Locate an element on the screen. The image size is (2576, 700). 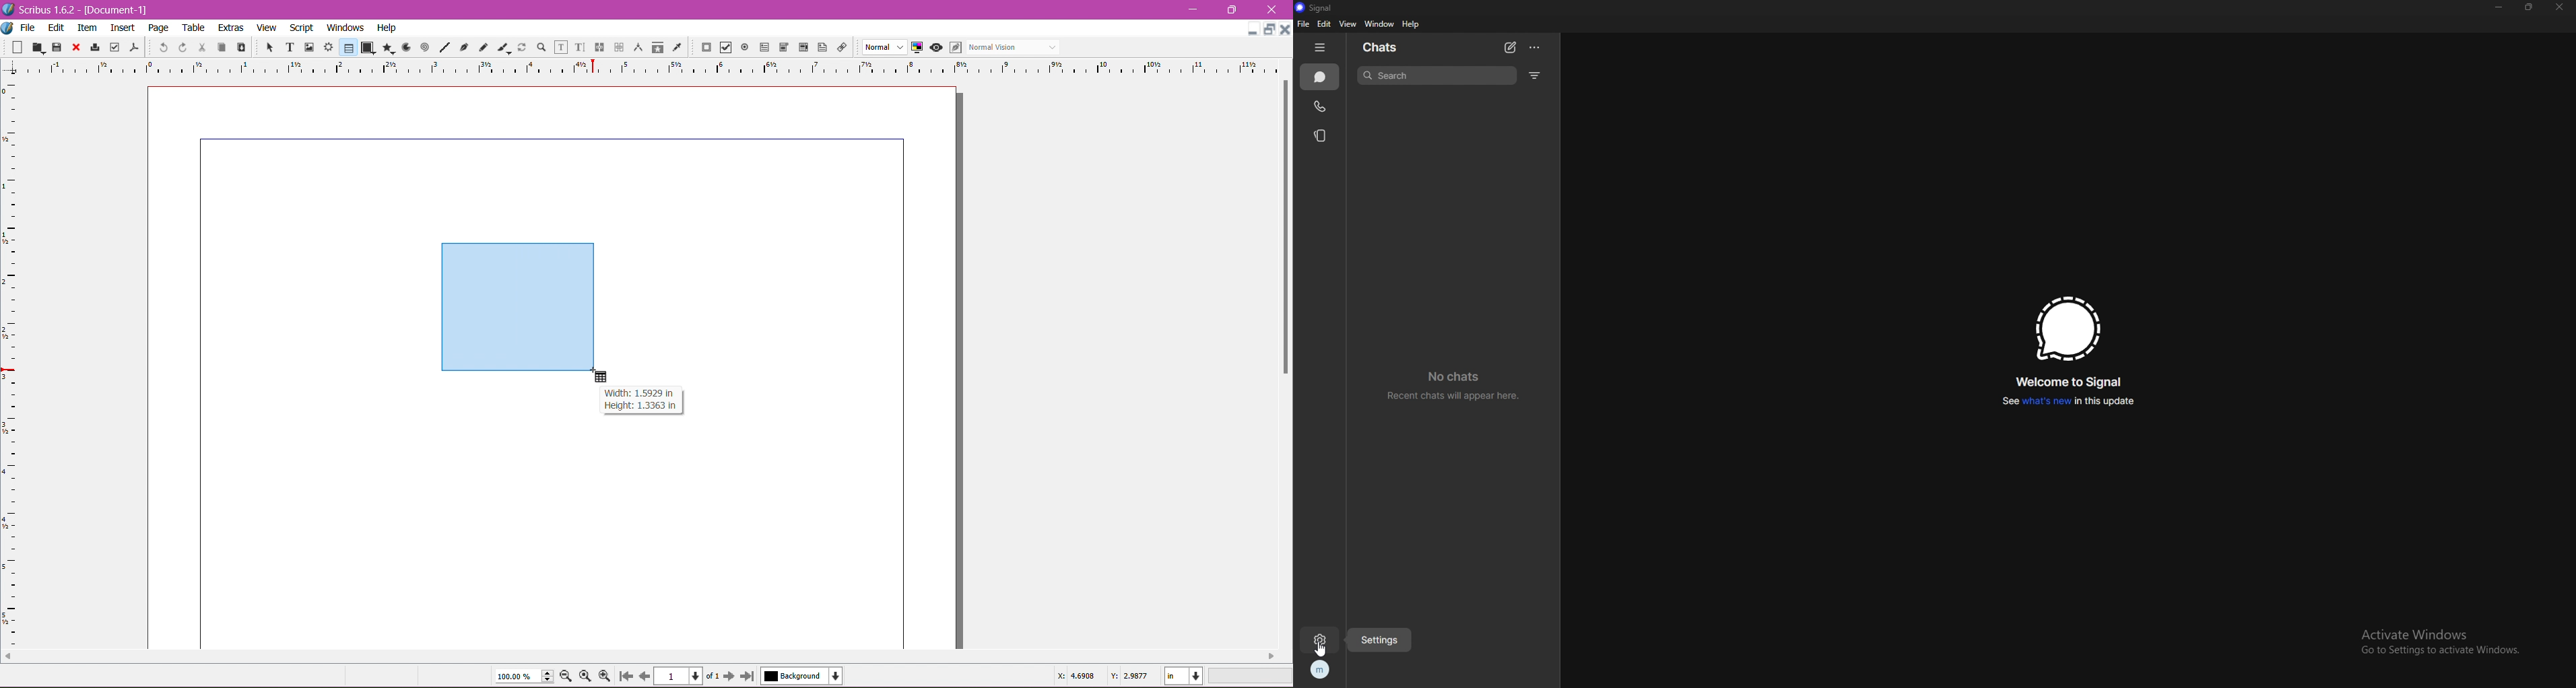
Zoom in or out is located at coordinates (537, 46).